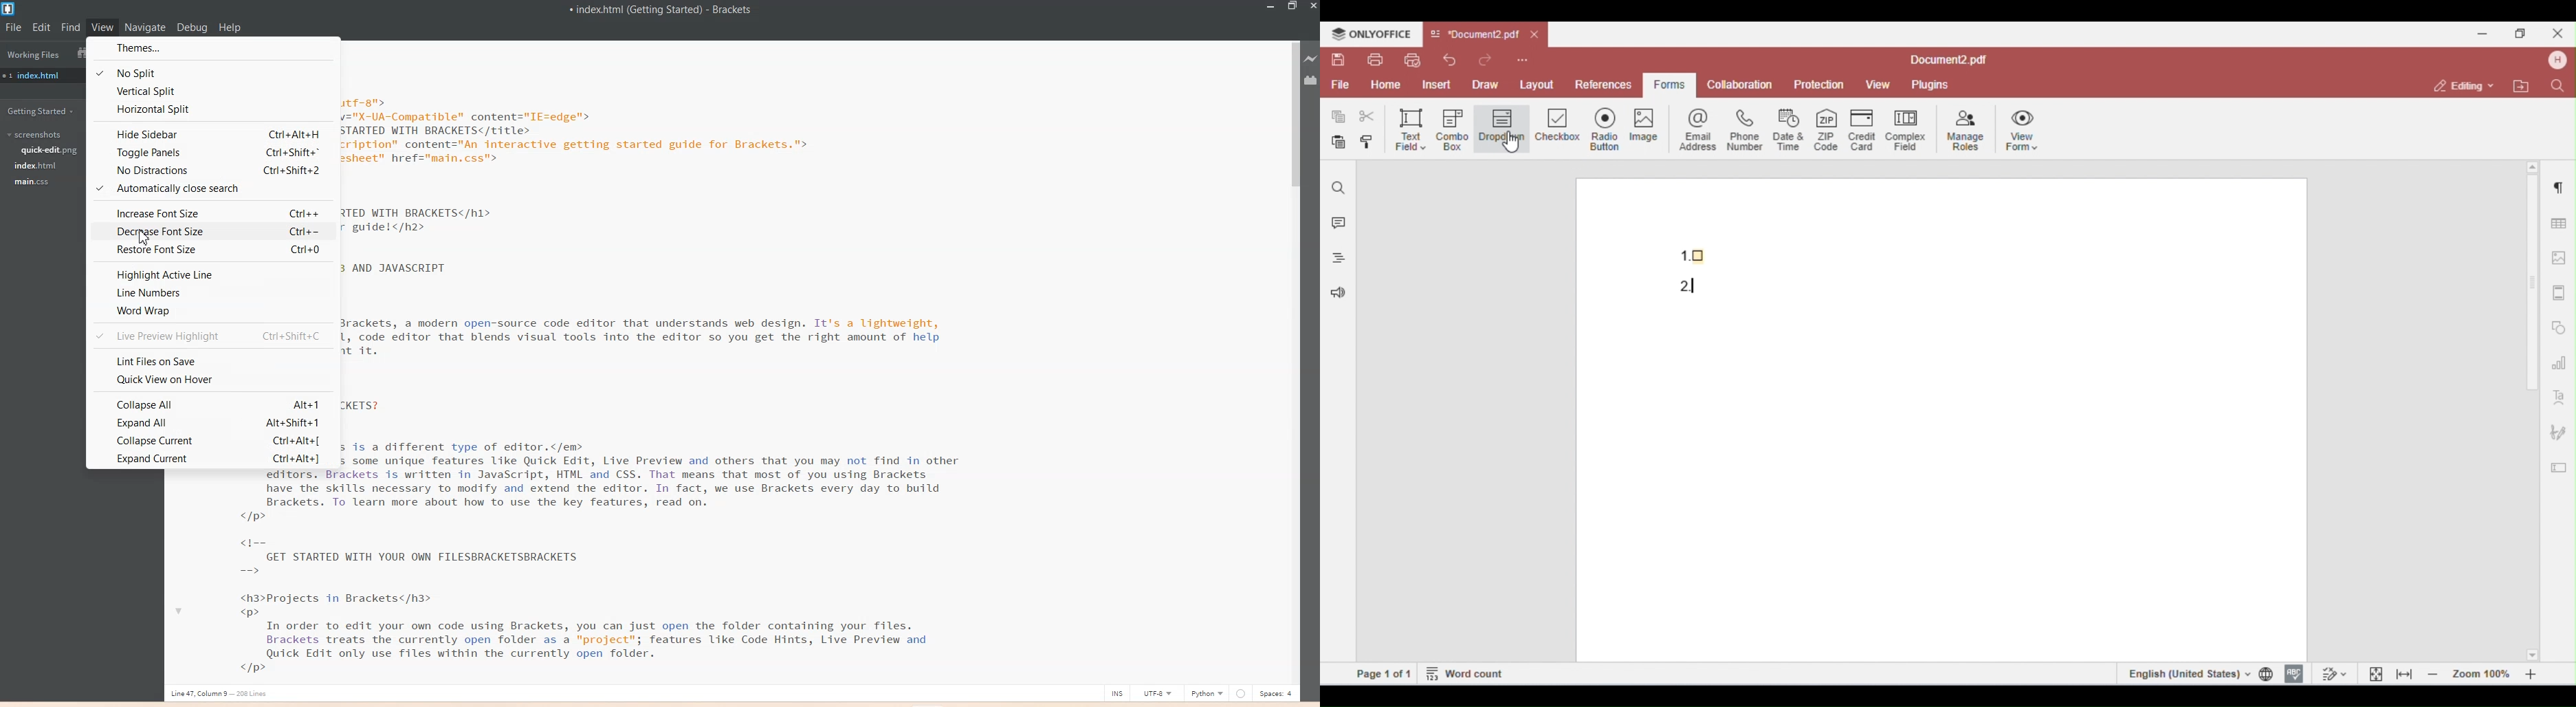  I want to click on Word Wrap, so click(213, 312).